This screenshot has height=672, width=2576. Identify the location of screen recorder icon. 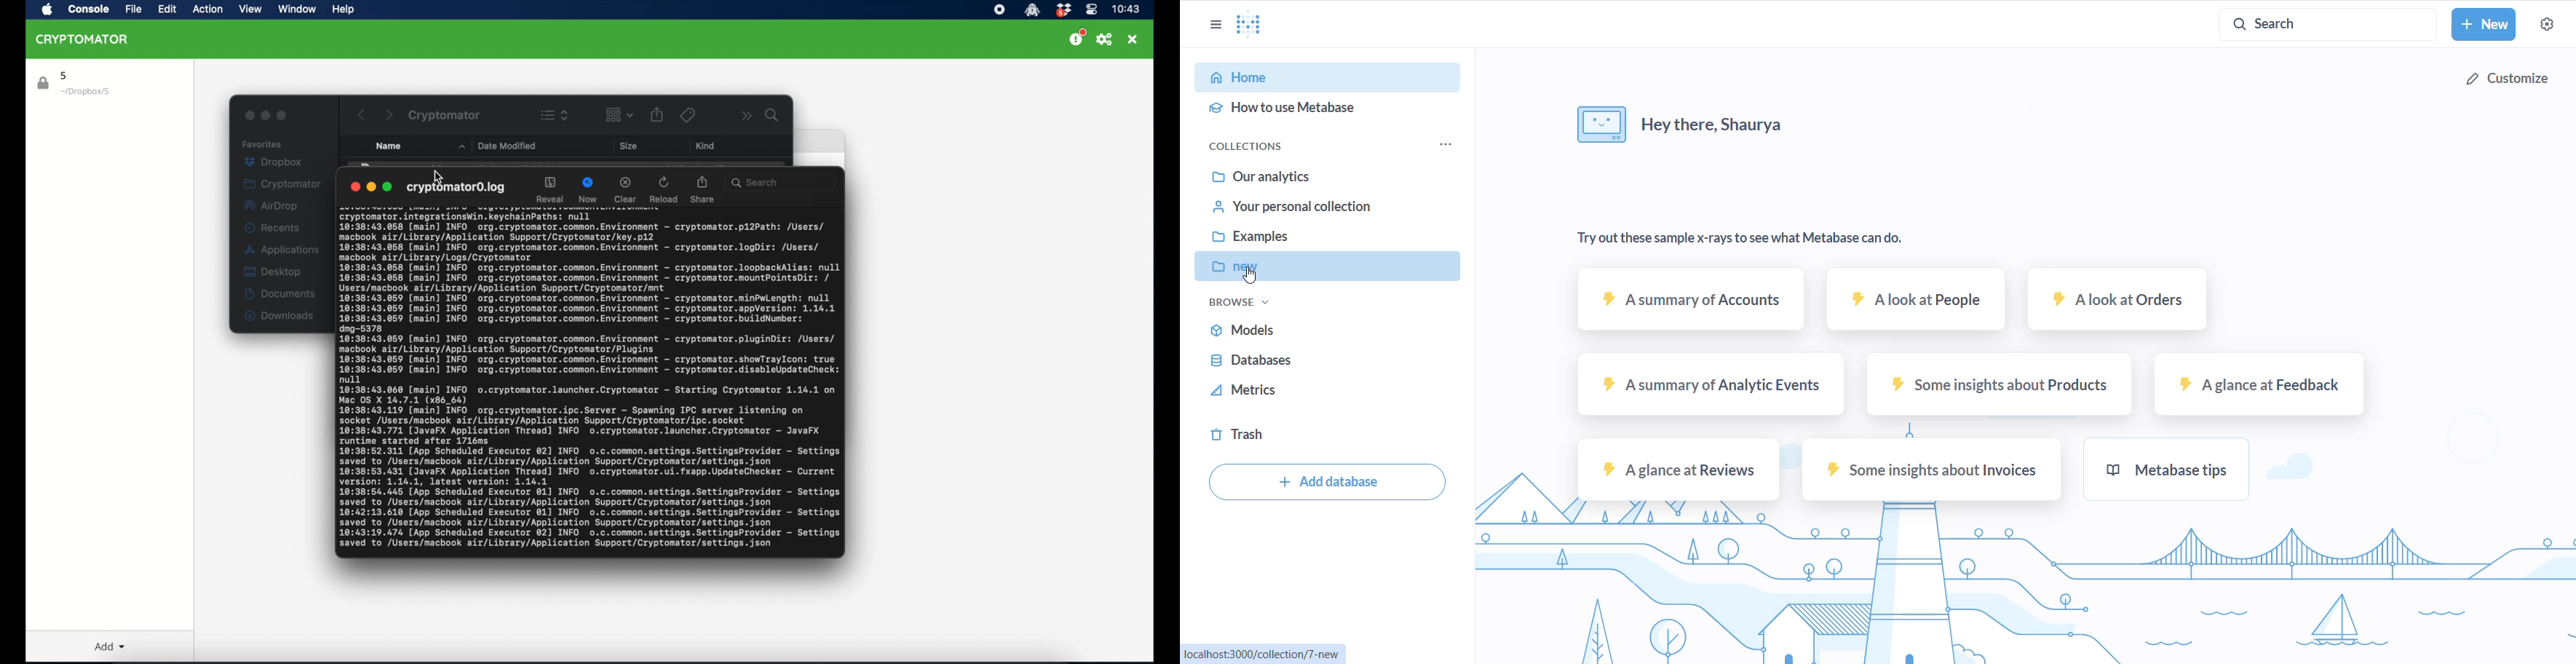
(999, 10).